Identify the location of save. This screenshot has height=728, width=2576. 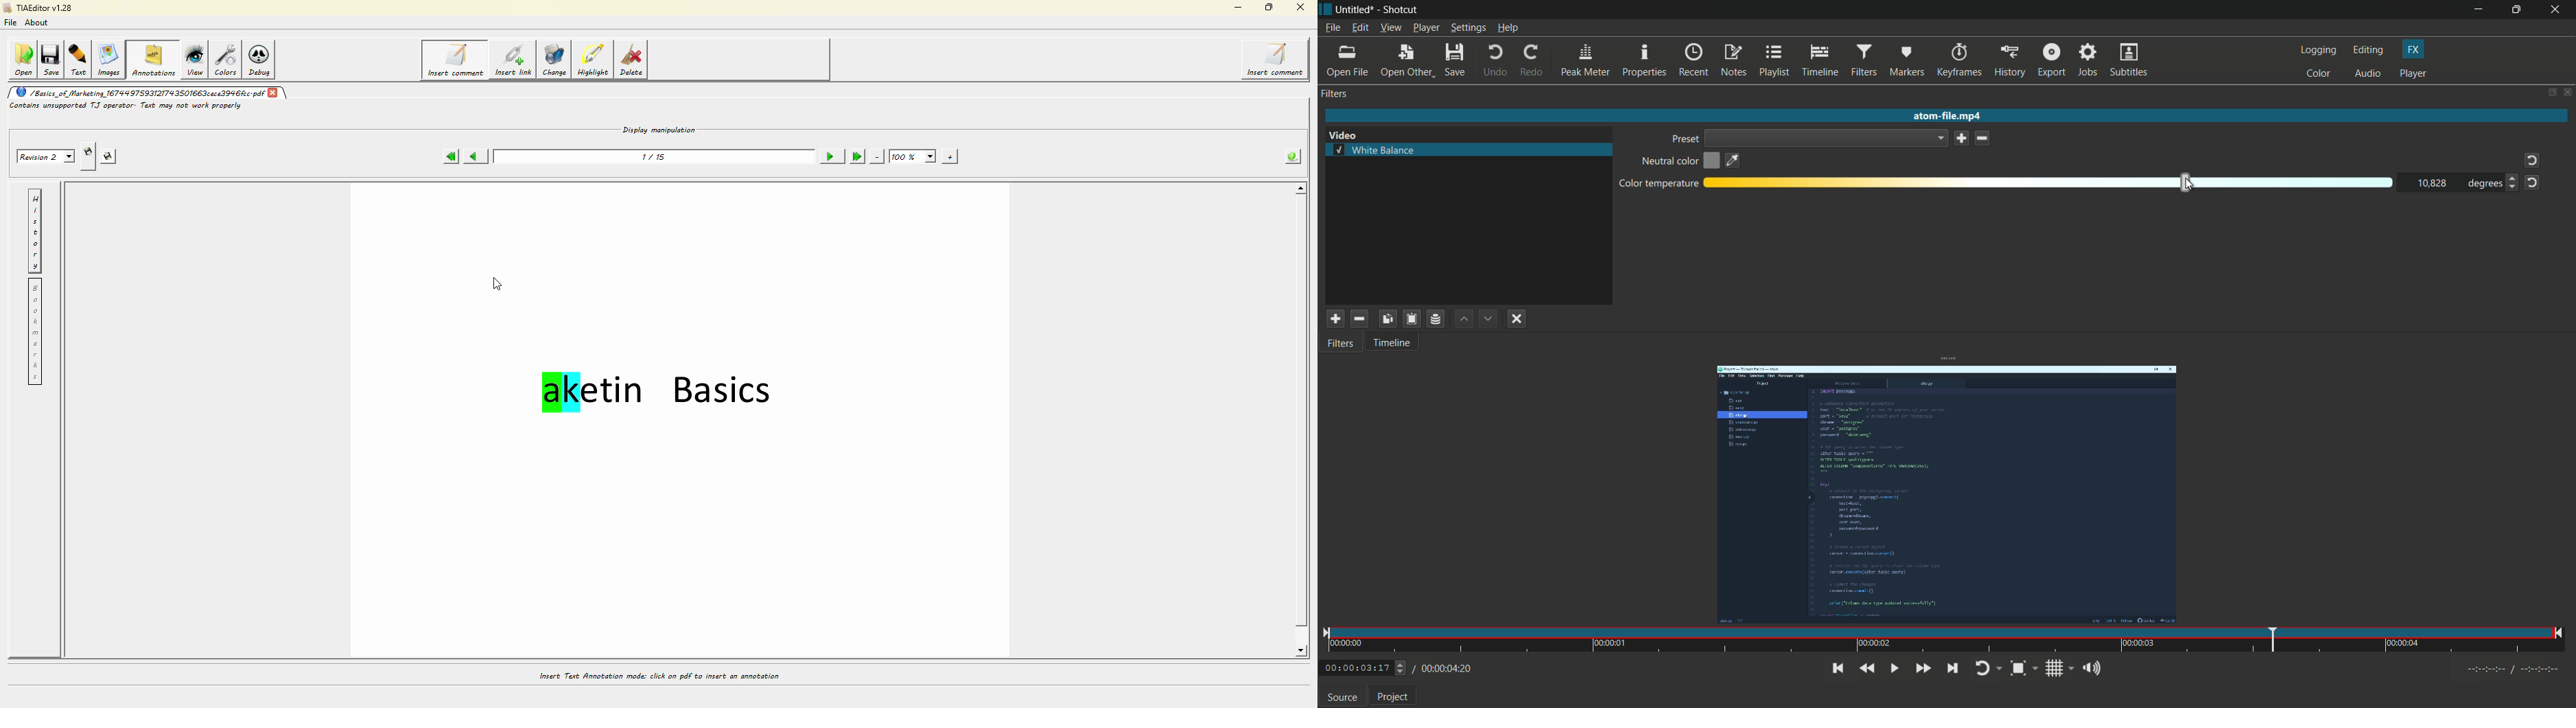
(1962, 138).